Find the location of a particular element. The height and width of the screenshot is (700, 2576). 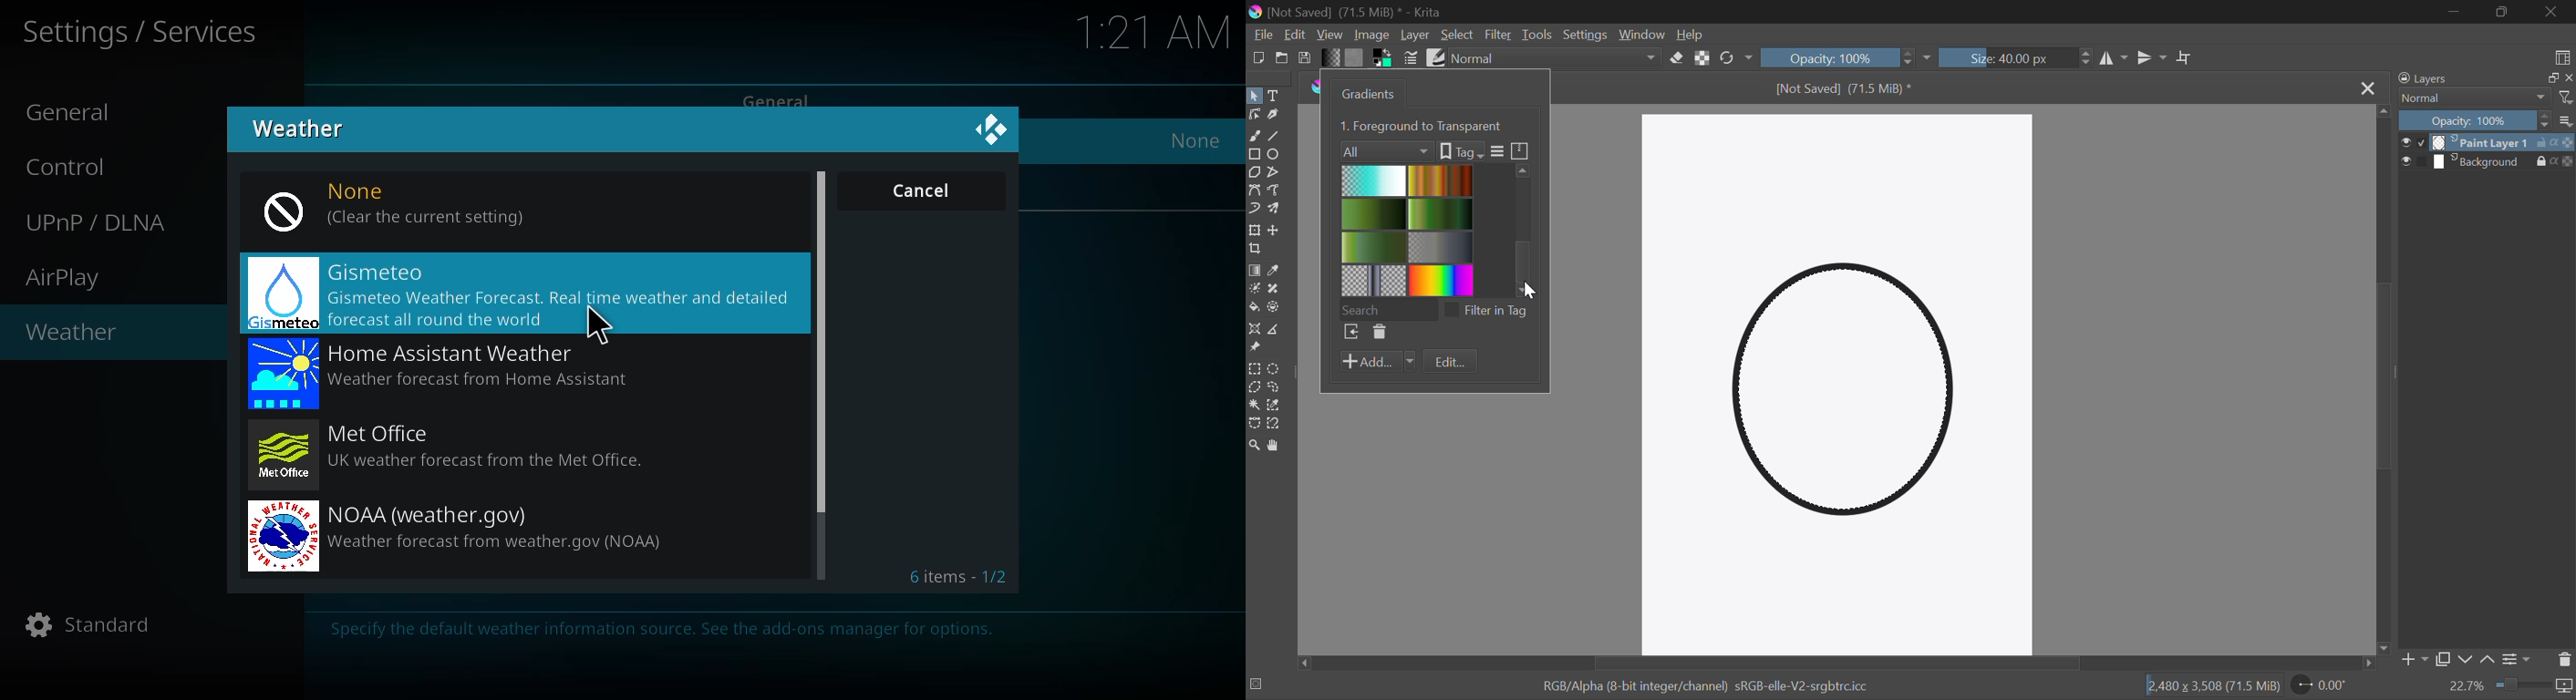

Gradient Fill is located at coordinates (1255, 271).